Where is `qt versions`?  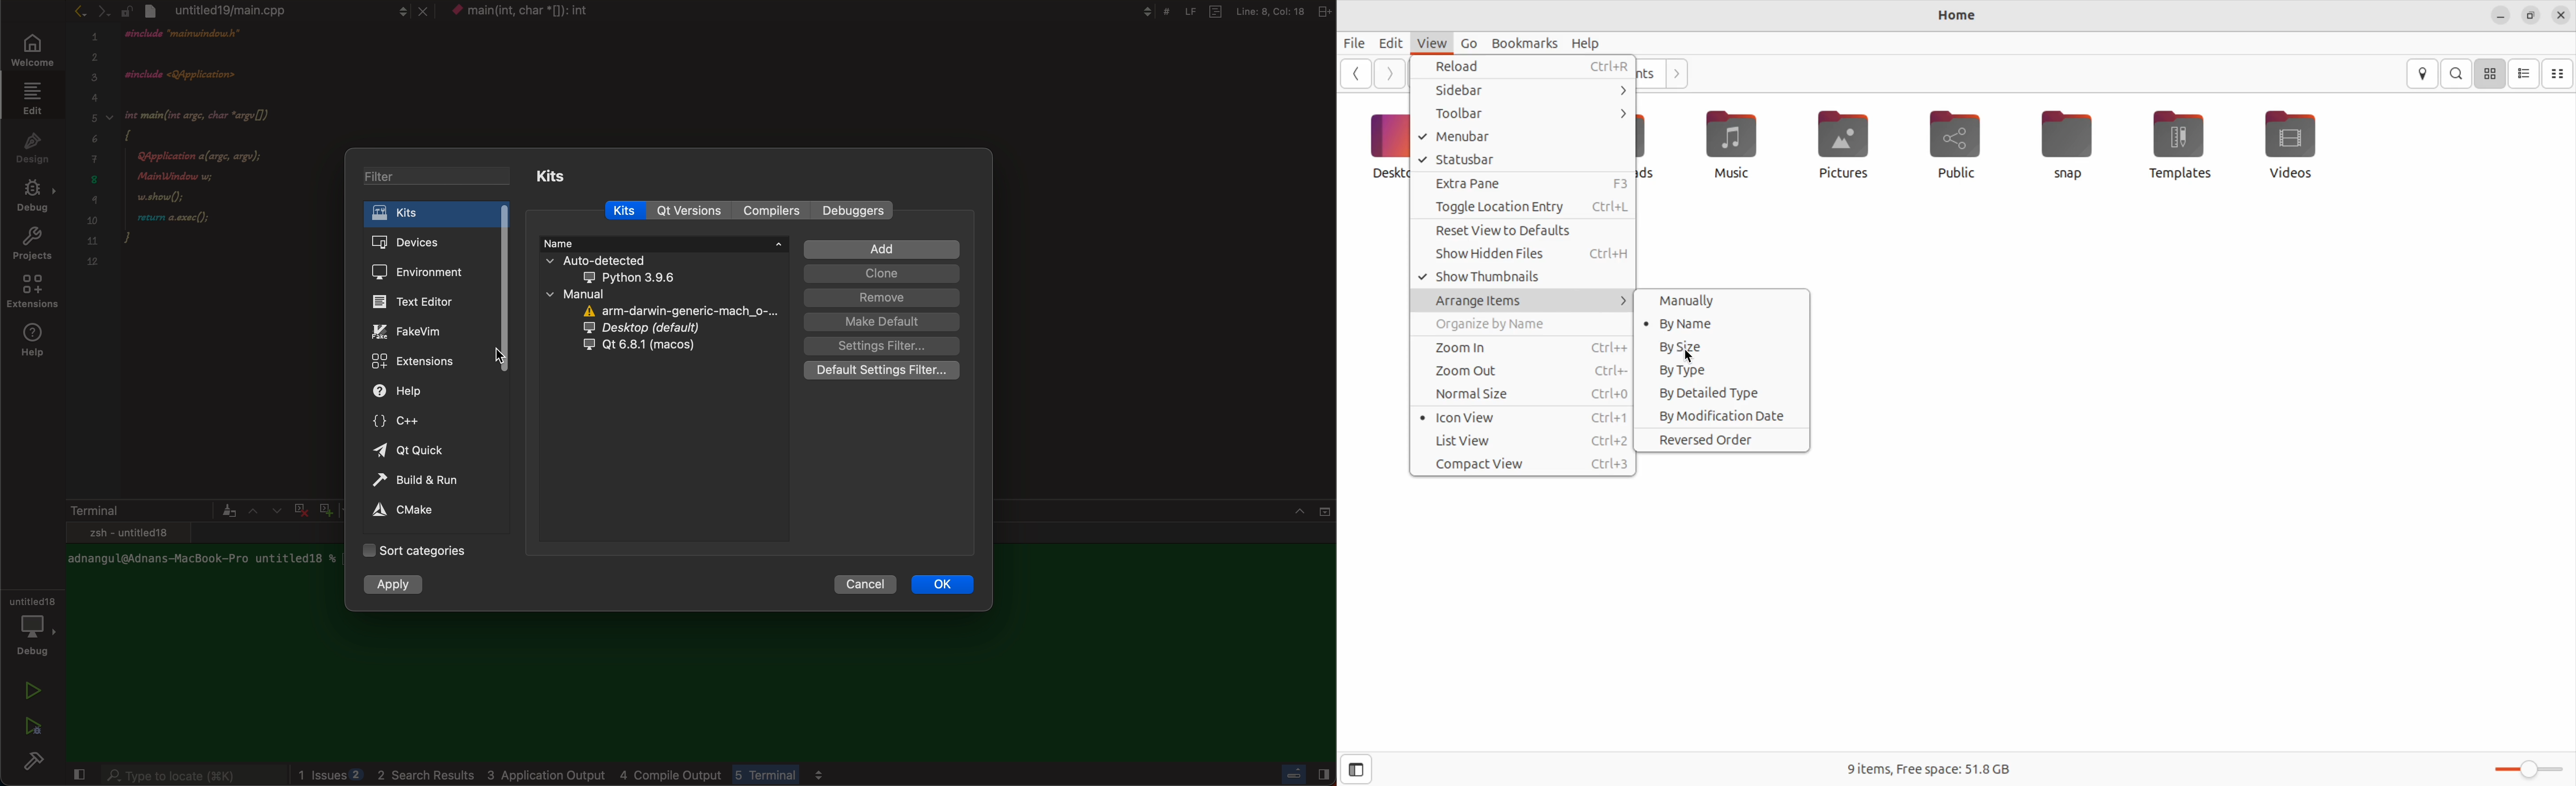
qt versions is located at coordinates (690, 211).